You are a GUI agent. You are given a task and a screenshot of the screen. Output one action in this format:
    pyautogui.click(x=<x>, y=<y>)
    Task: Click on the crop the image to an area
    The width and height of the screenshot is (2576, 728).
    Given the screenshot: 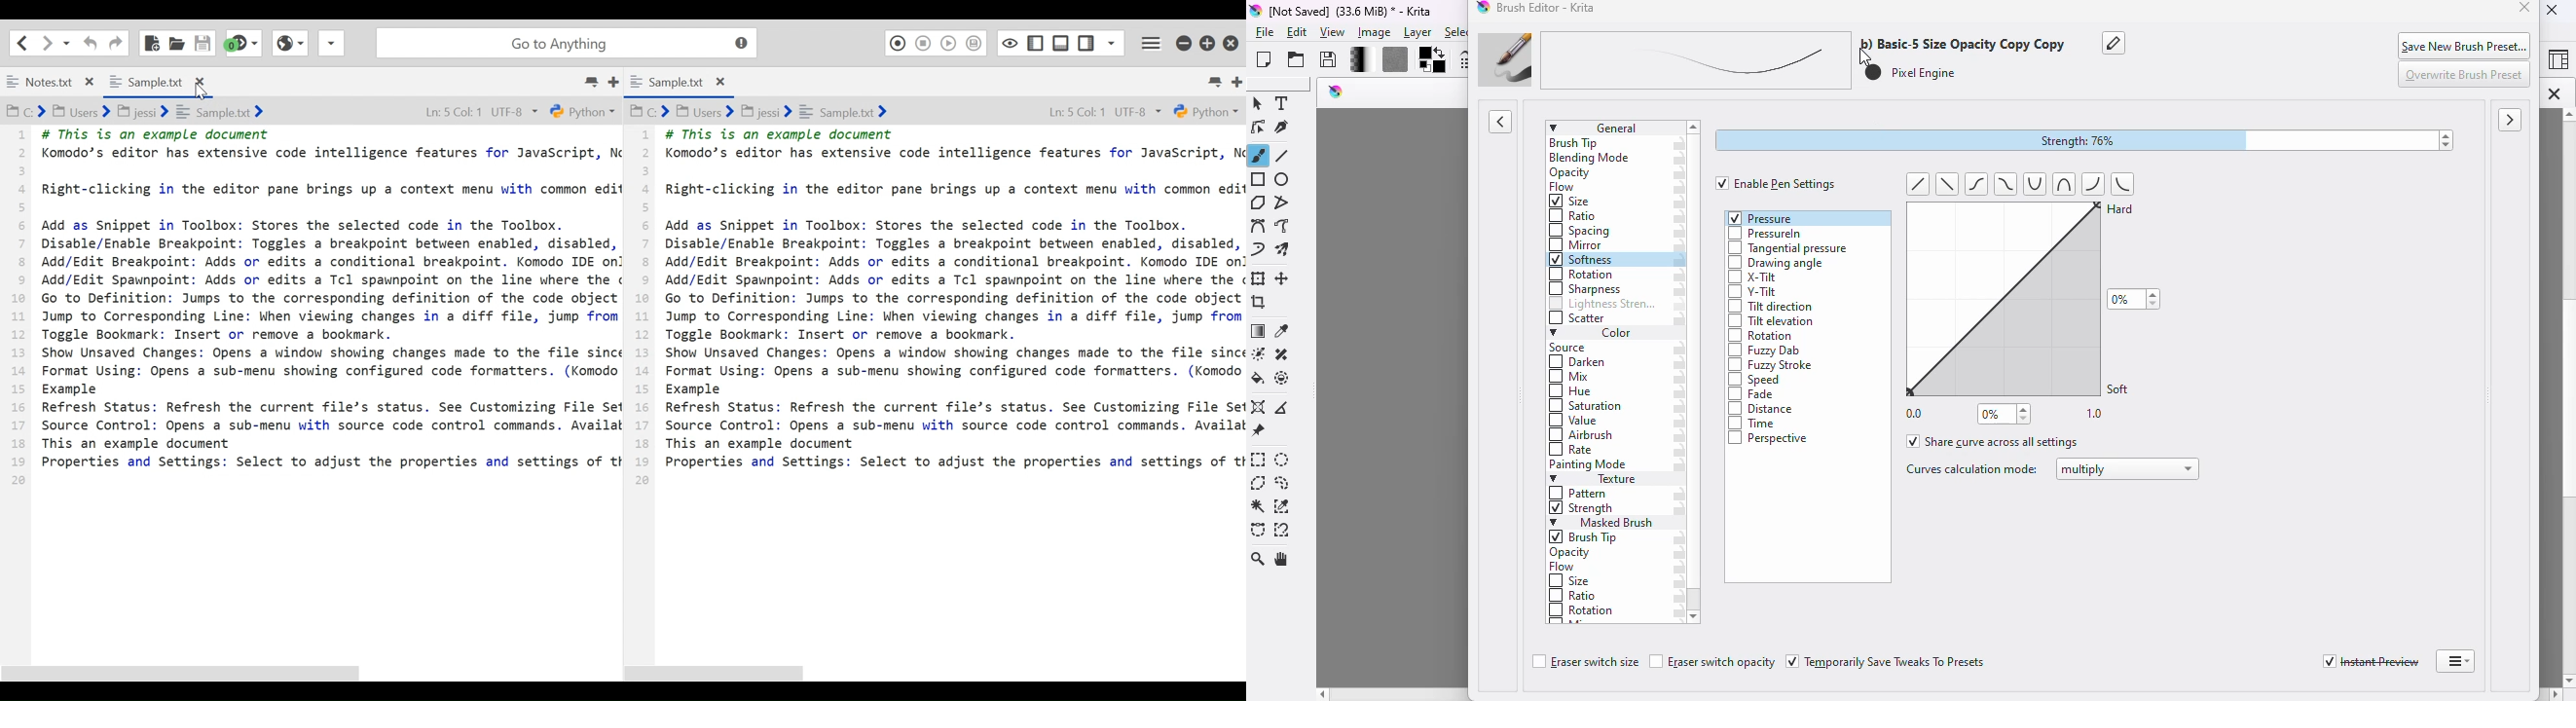 What is the action you would take?
    pyautogui.click(x=1258, y=303)
    